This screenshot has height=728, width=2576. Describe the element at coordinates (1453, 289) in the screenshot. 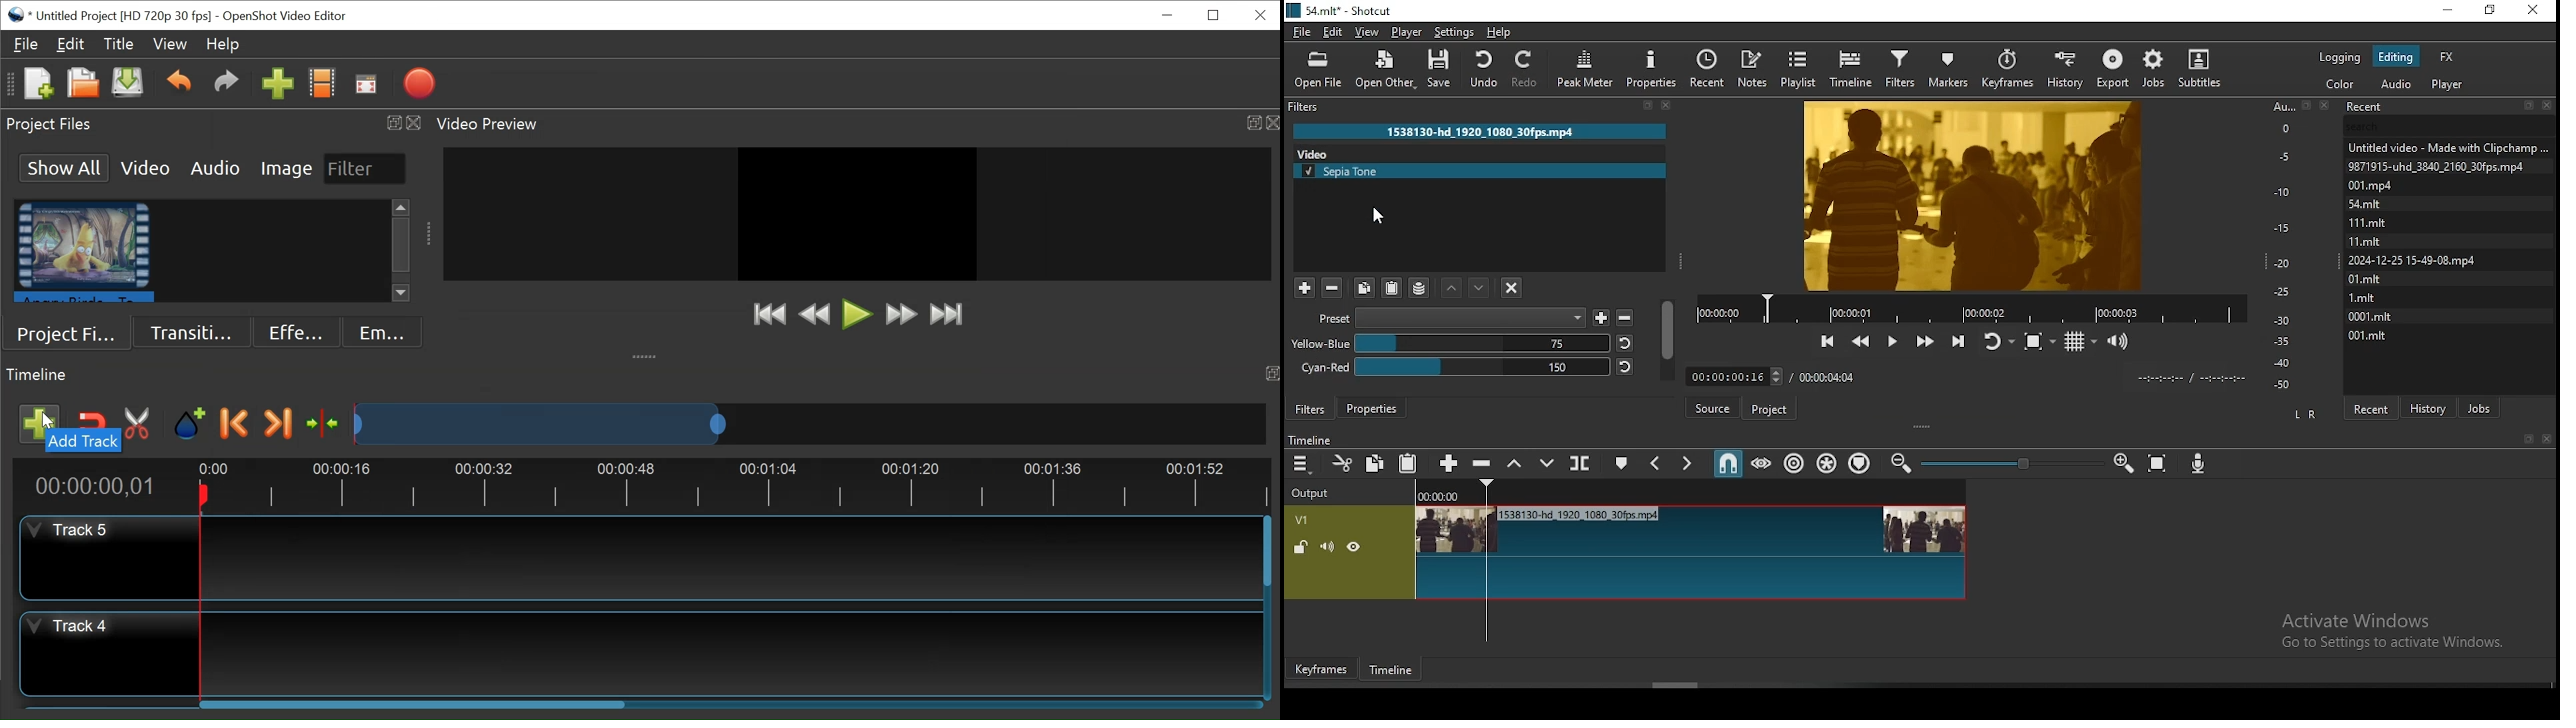

I see `move filter up` at that location.